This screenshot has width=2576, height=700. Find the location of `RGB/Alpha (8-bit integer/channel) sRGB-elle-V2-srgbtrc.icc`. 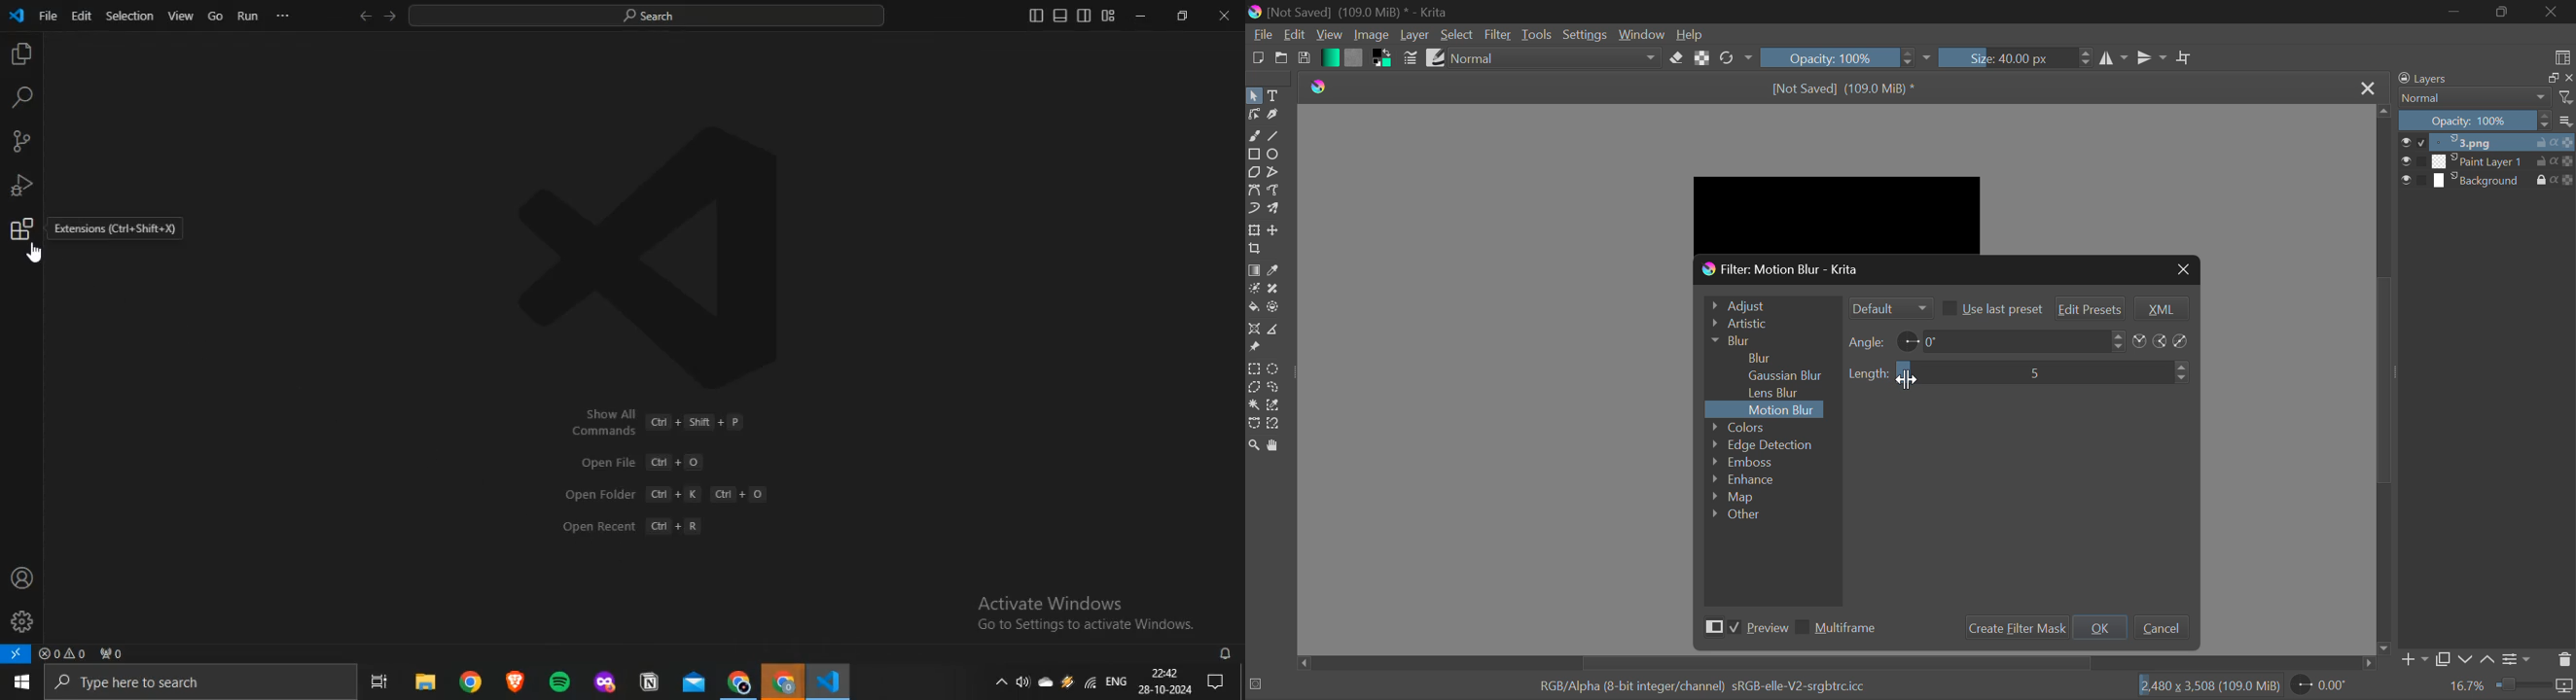

RGB/Alpha (8-bit integer/channel) sRGB-elle-V2-srgbtrc.icc is located at coordinates (1691, 683).